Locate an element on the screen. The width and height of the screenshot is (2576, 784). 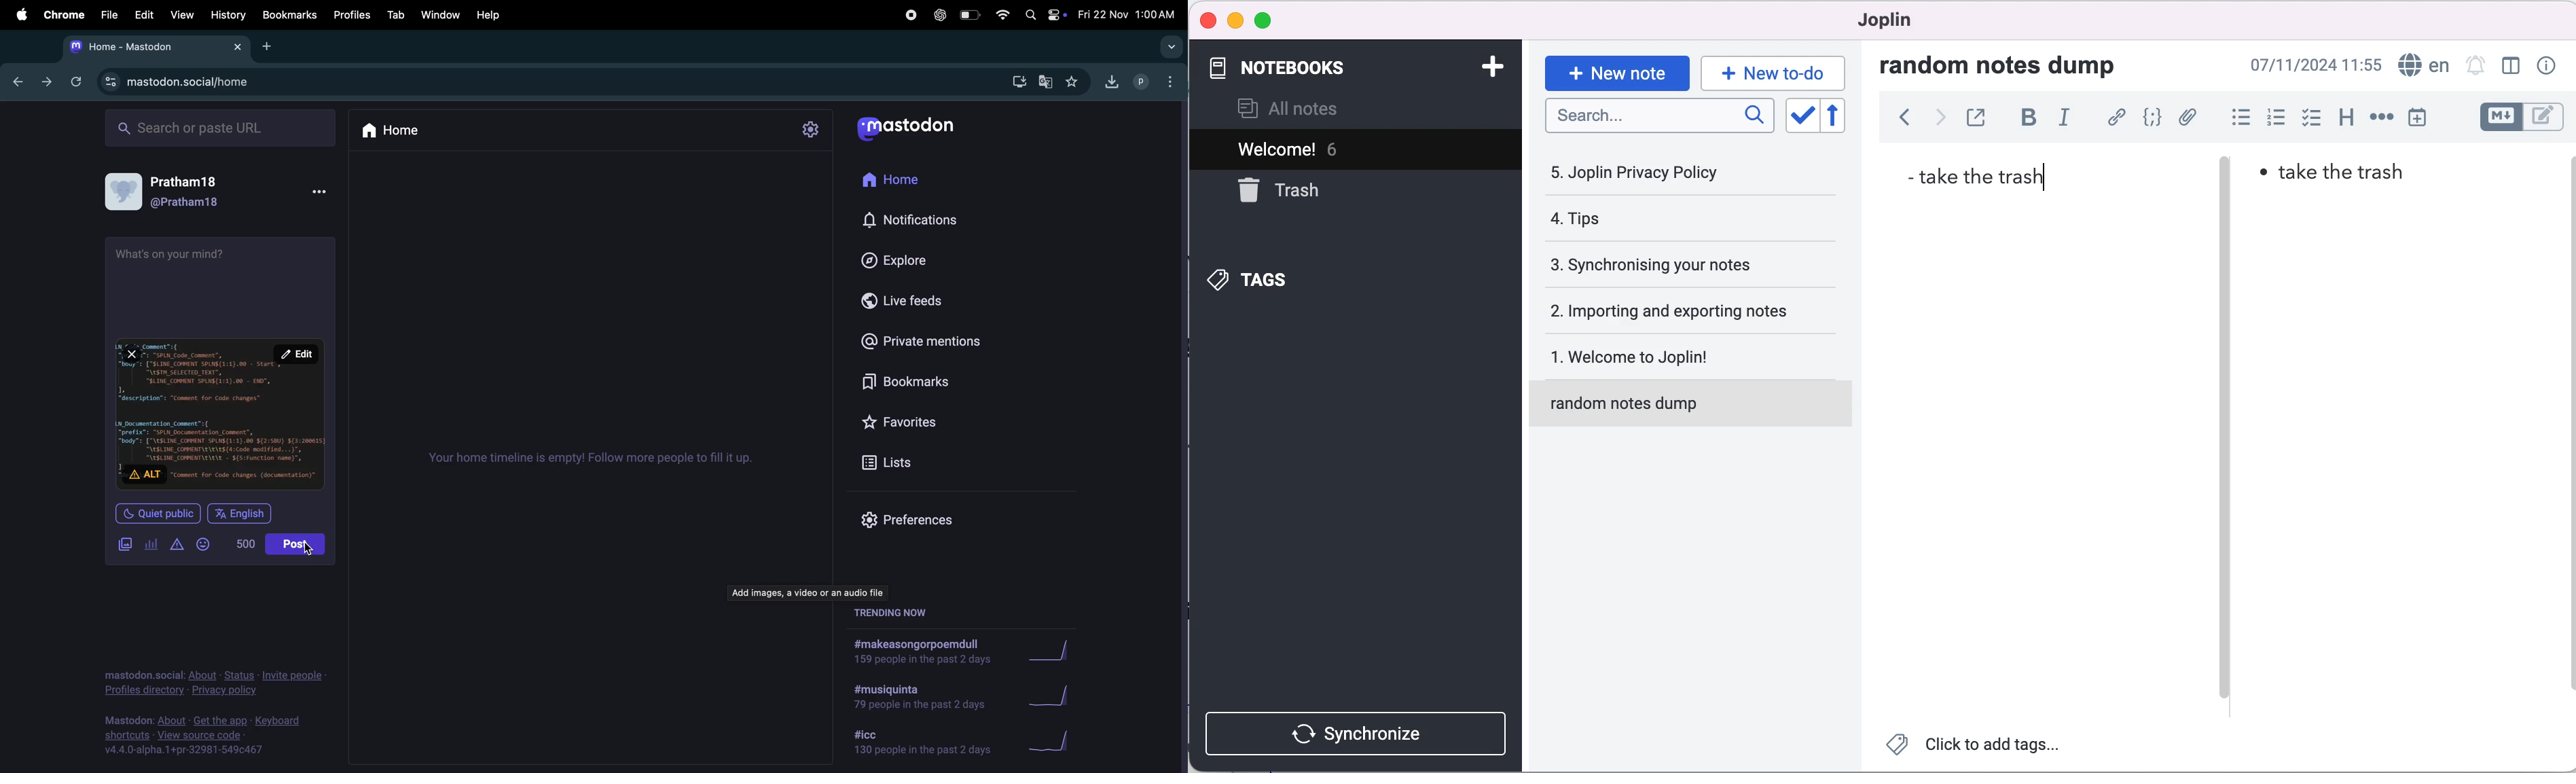
language is located at coordinates (2423, 64).